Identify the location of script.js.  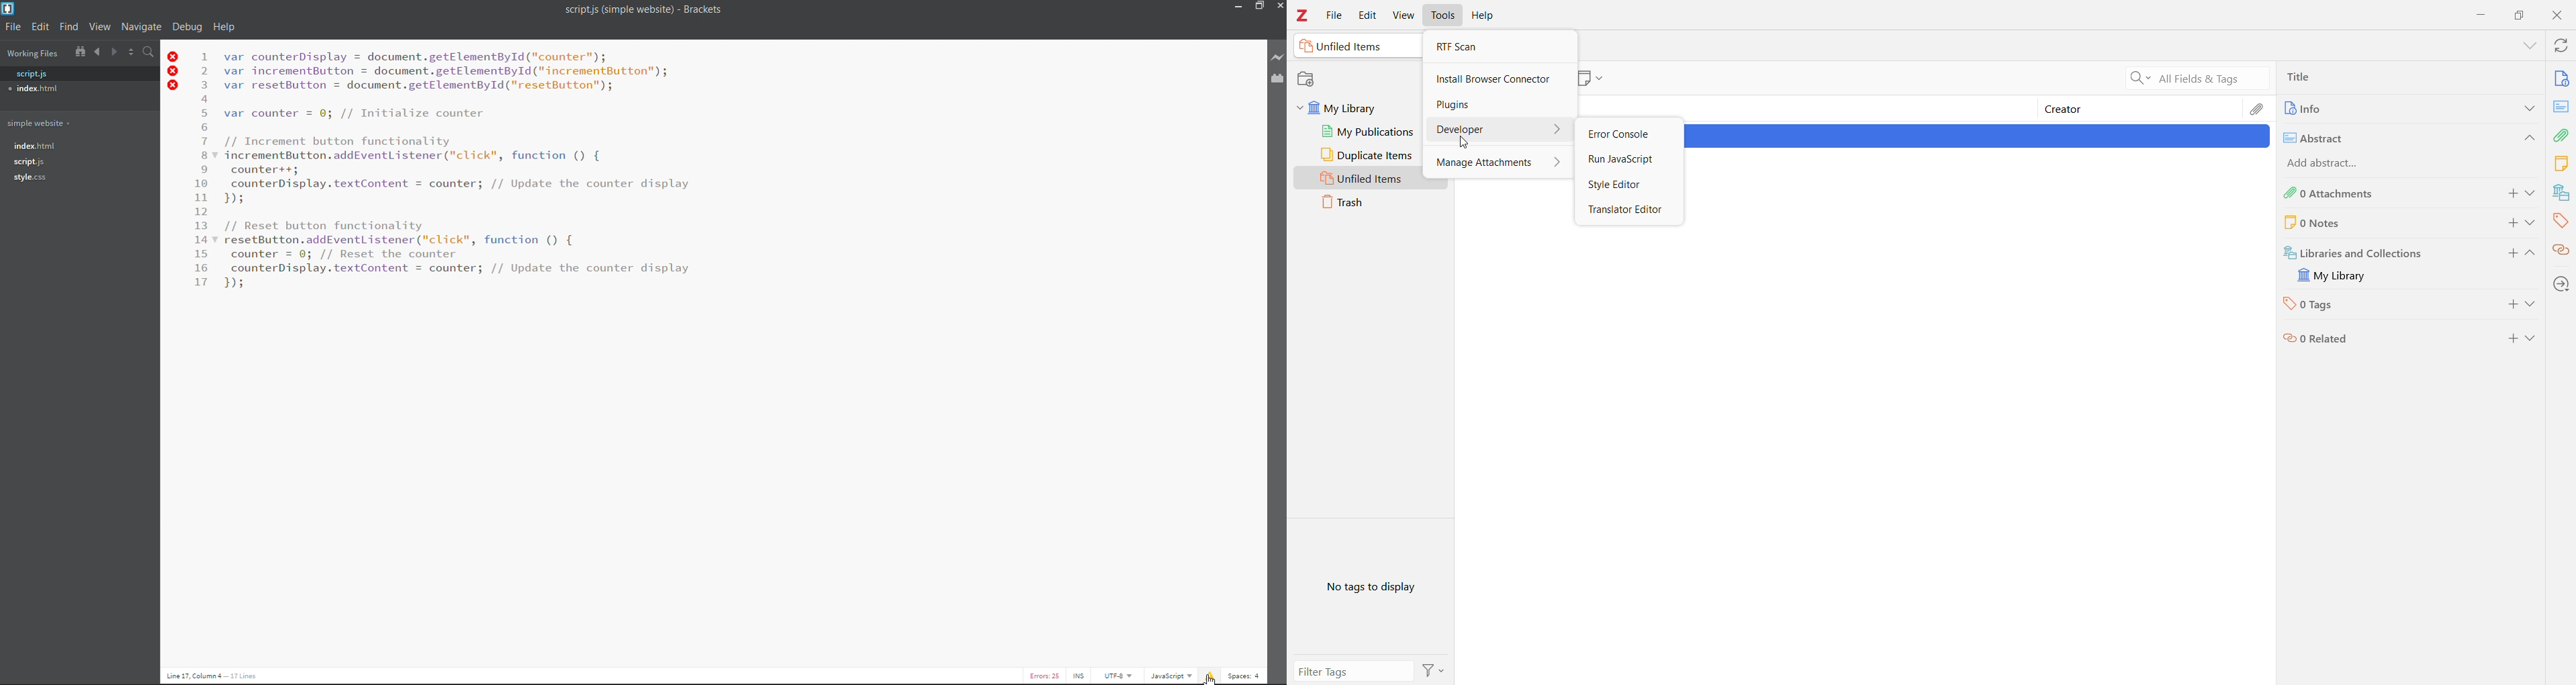
(31, 162).